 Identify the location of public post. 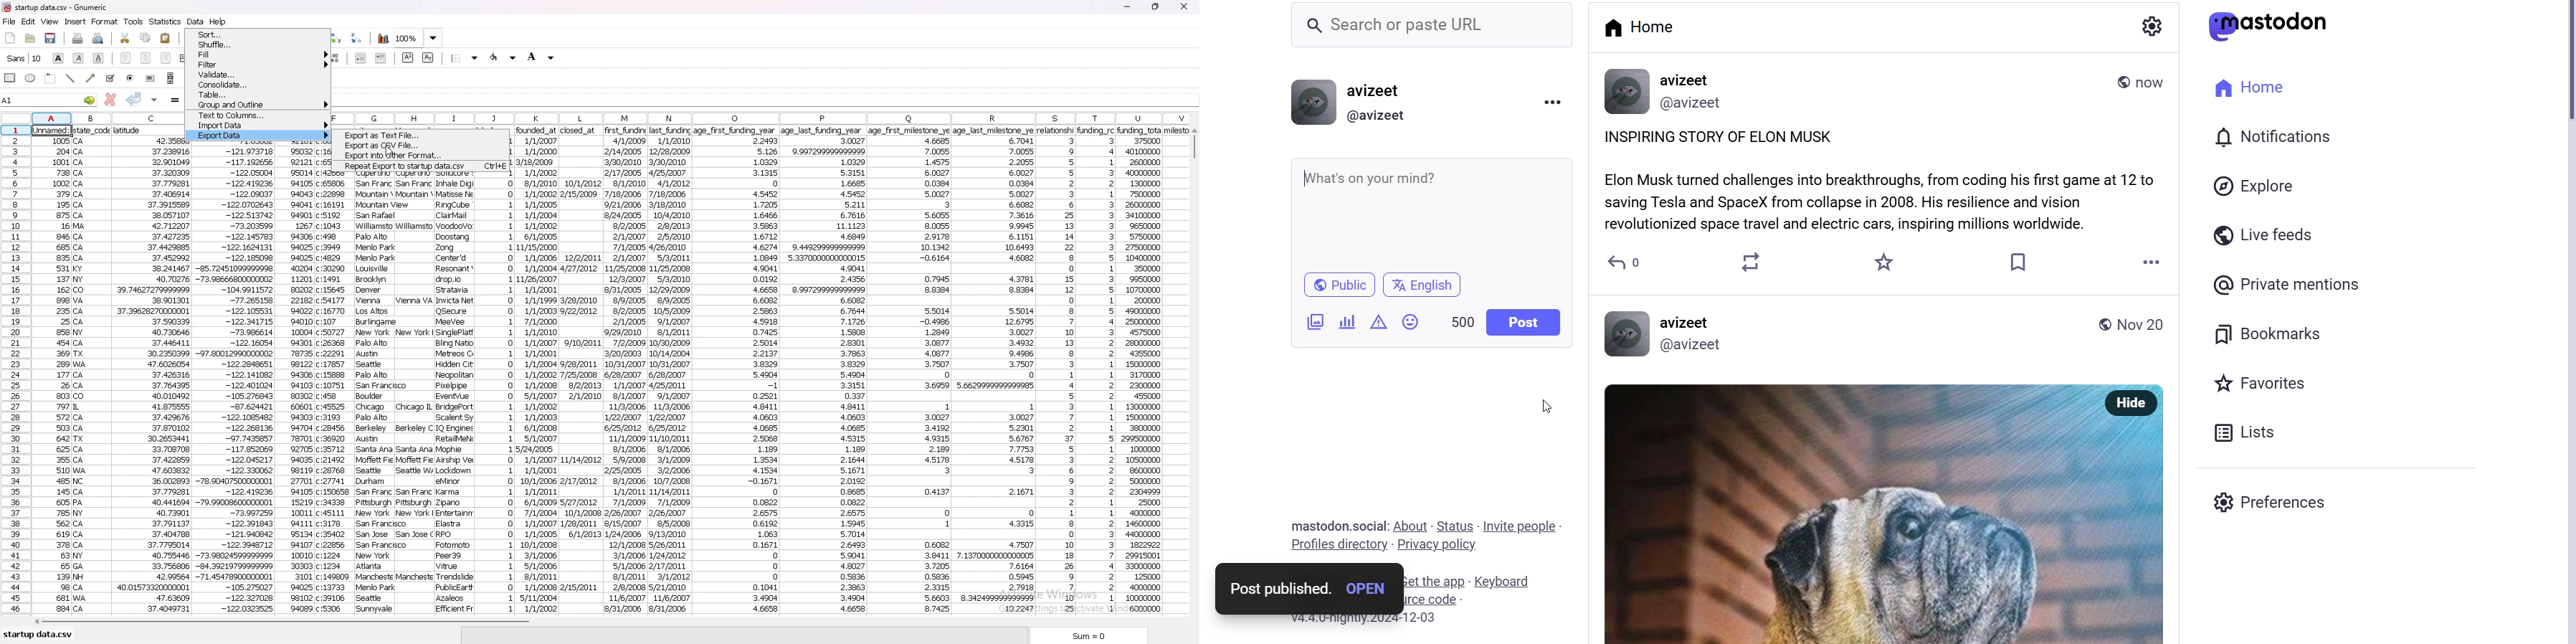
(2119, 82).